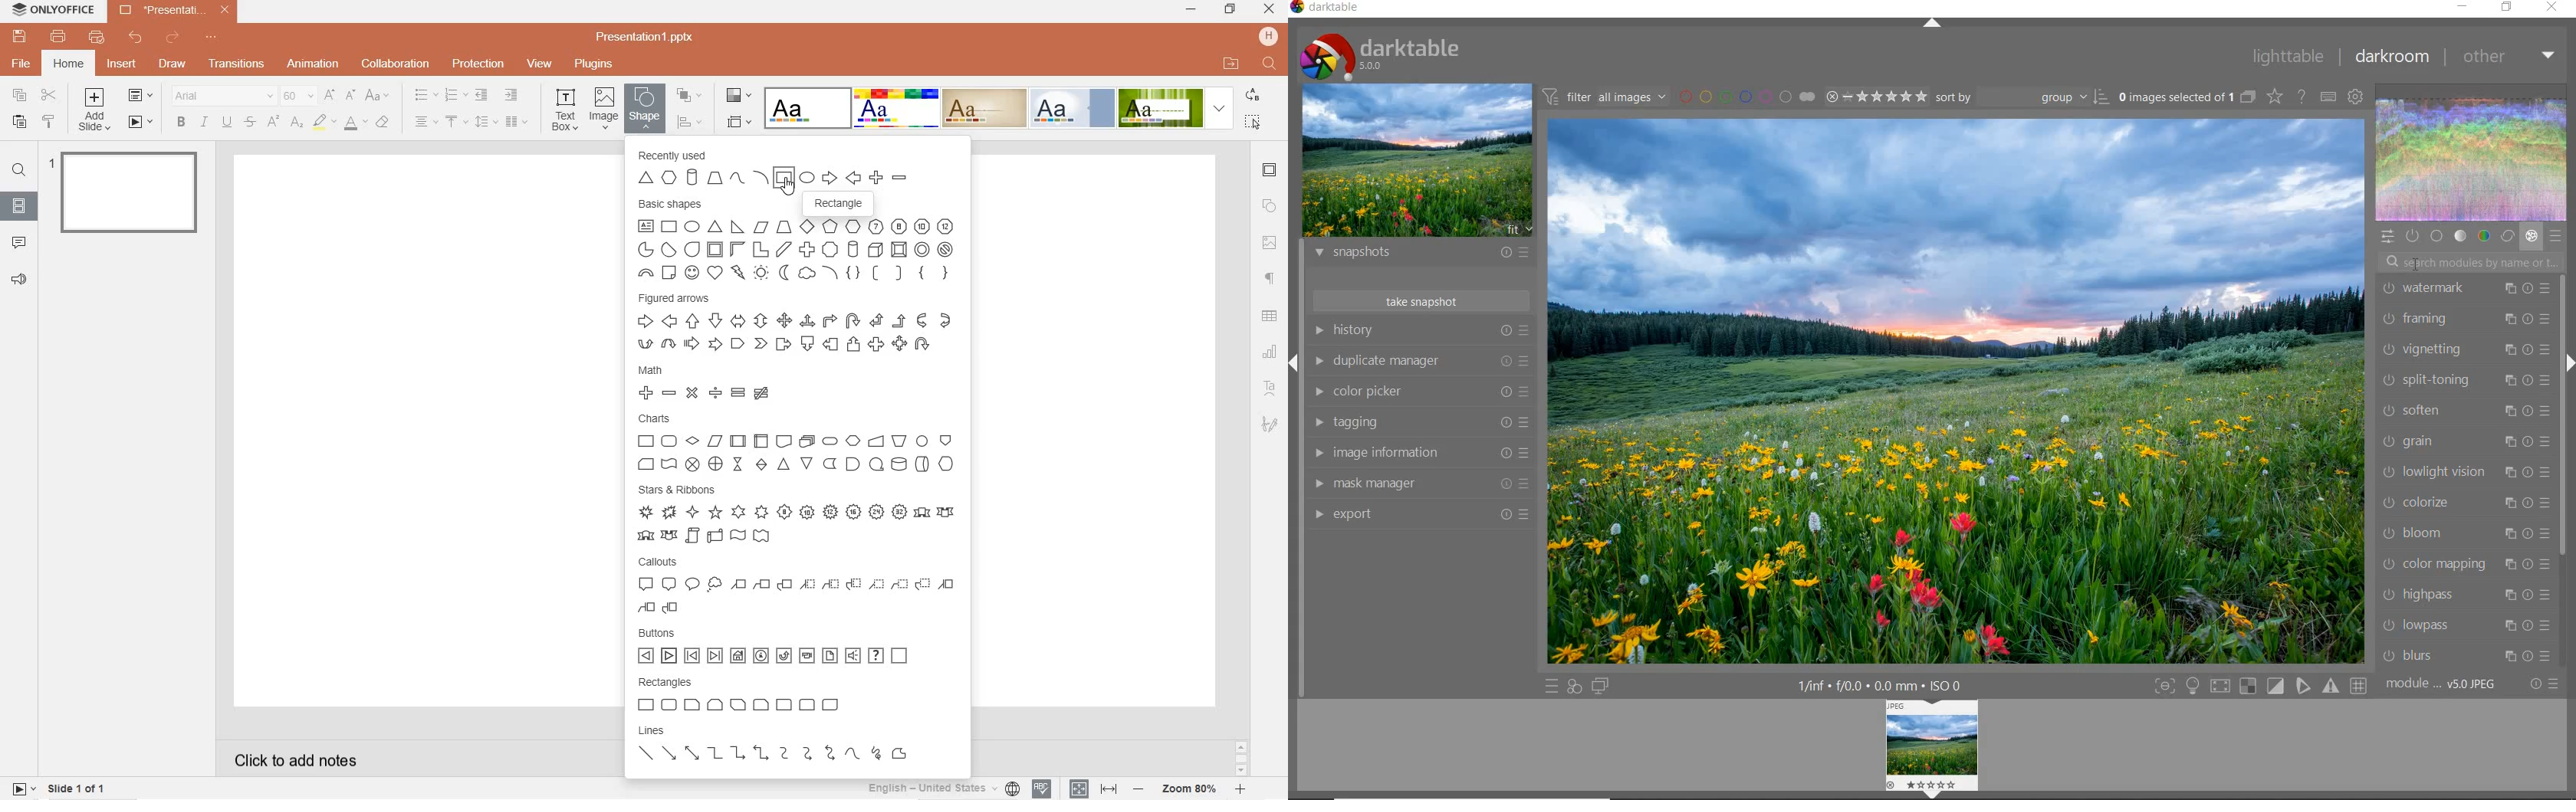  Describe the element at coordinates (1270, 64) in the screenshot. I see `FIND` at that location.